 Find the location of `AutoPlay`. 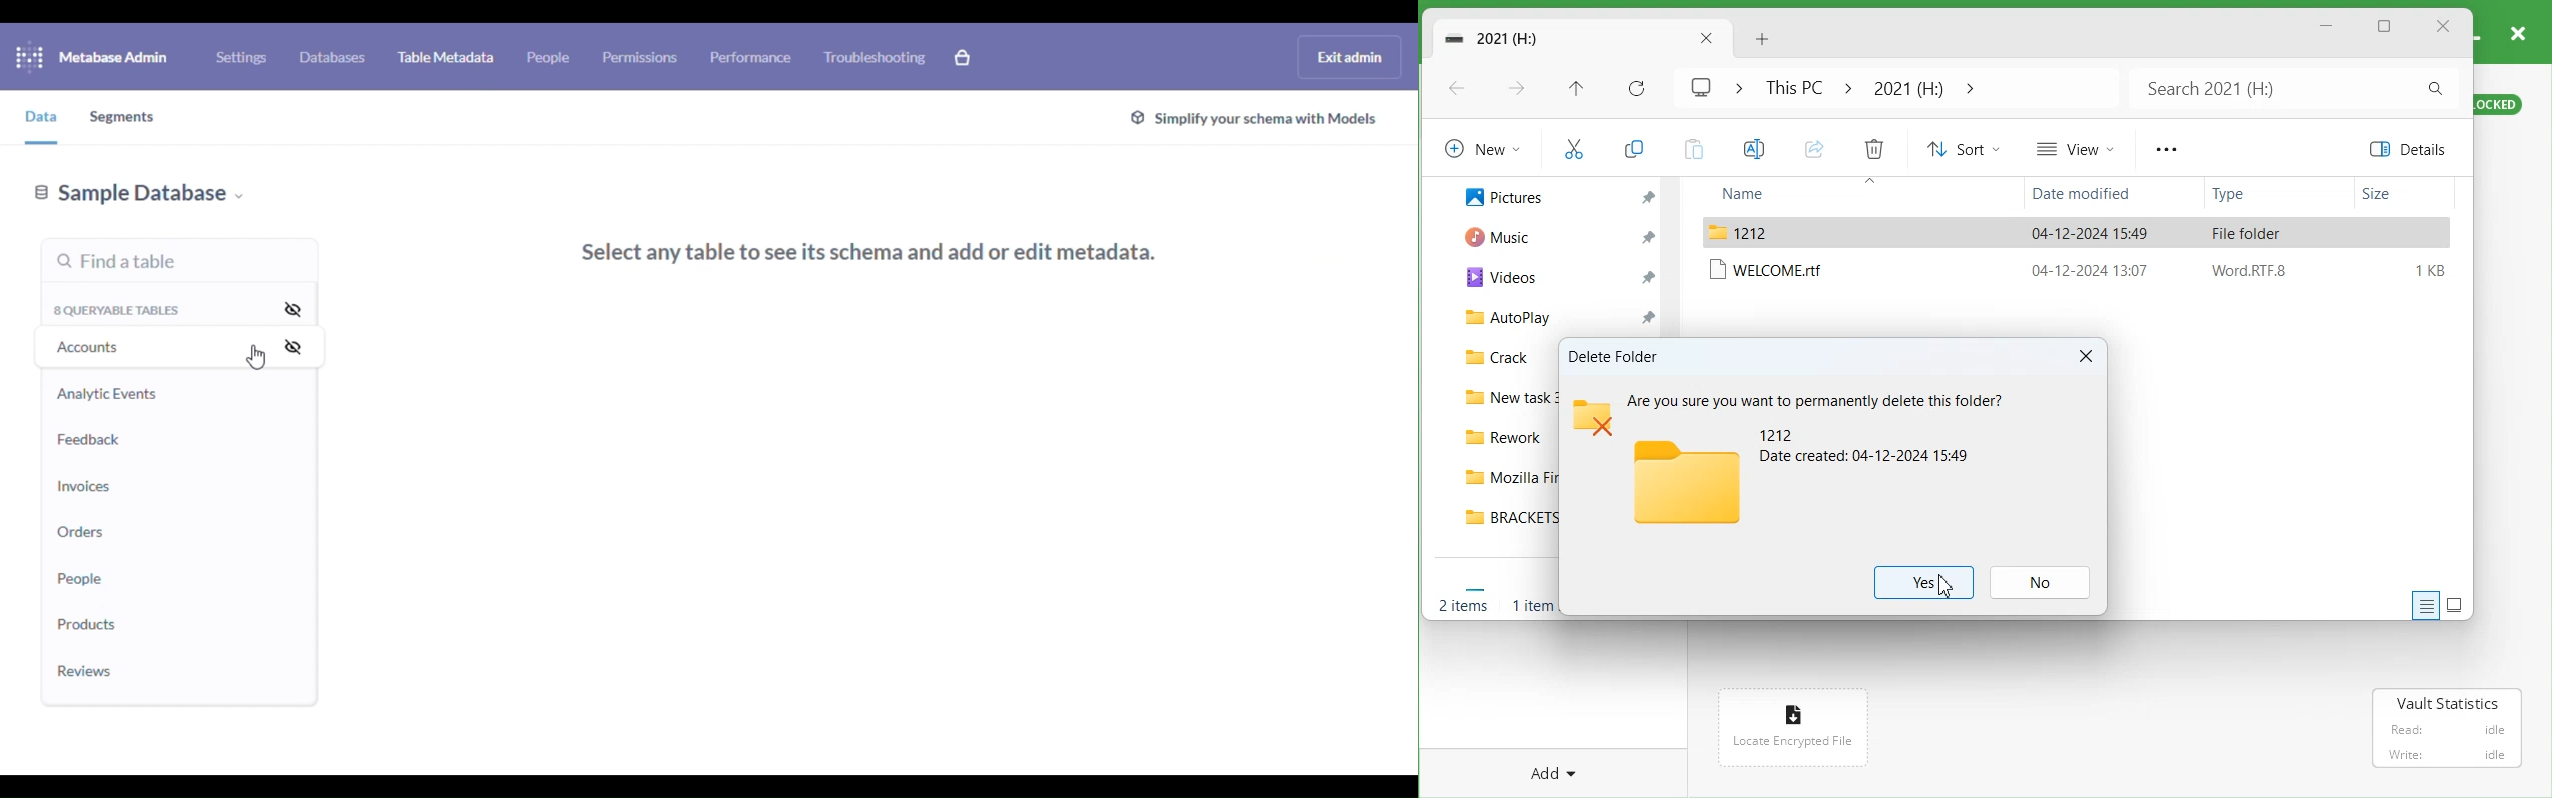

AutoPlay is located at coordinates (1515, 316).